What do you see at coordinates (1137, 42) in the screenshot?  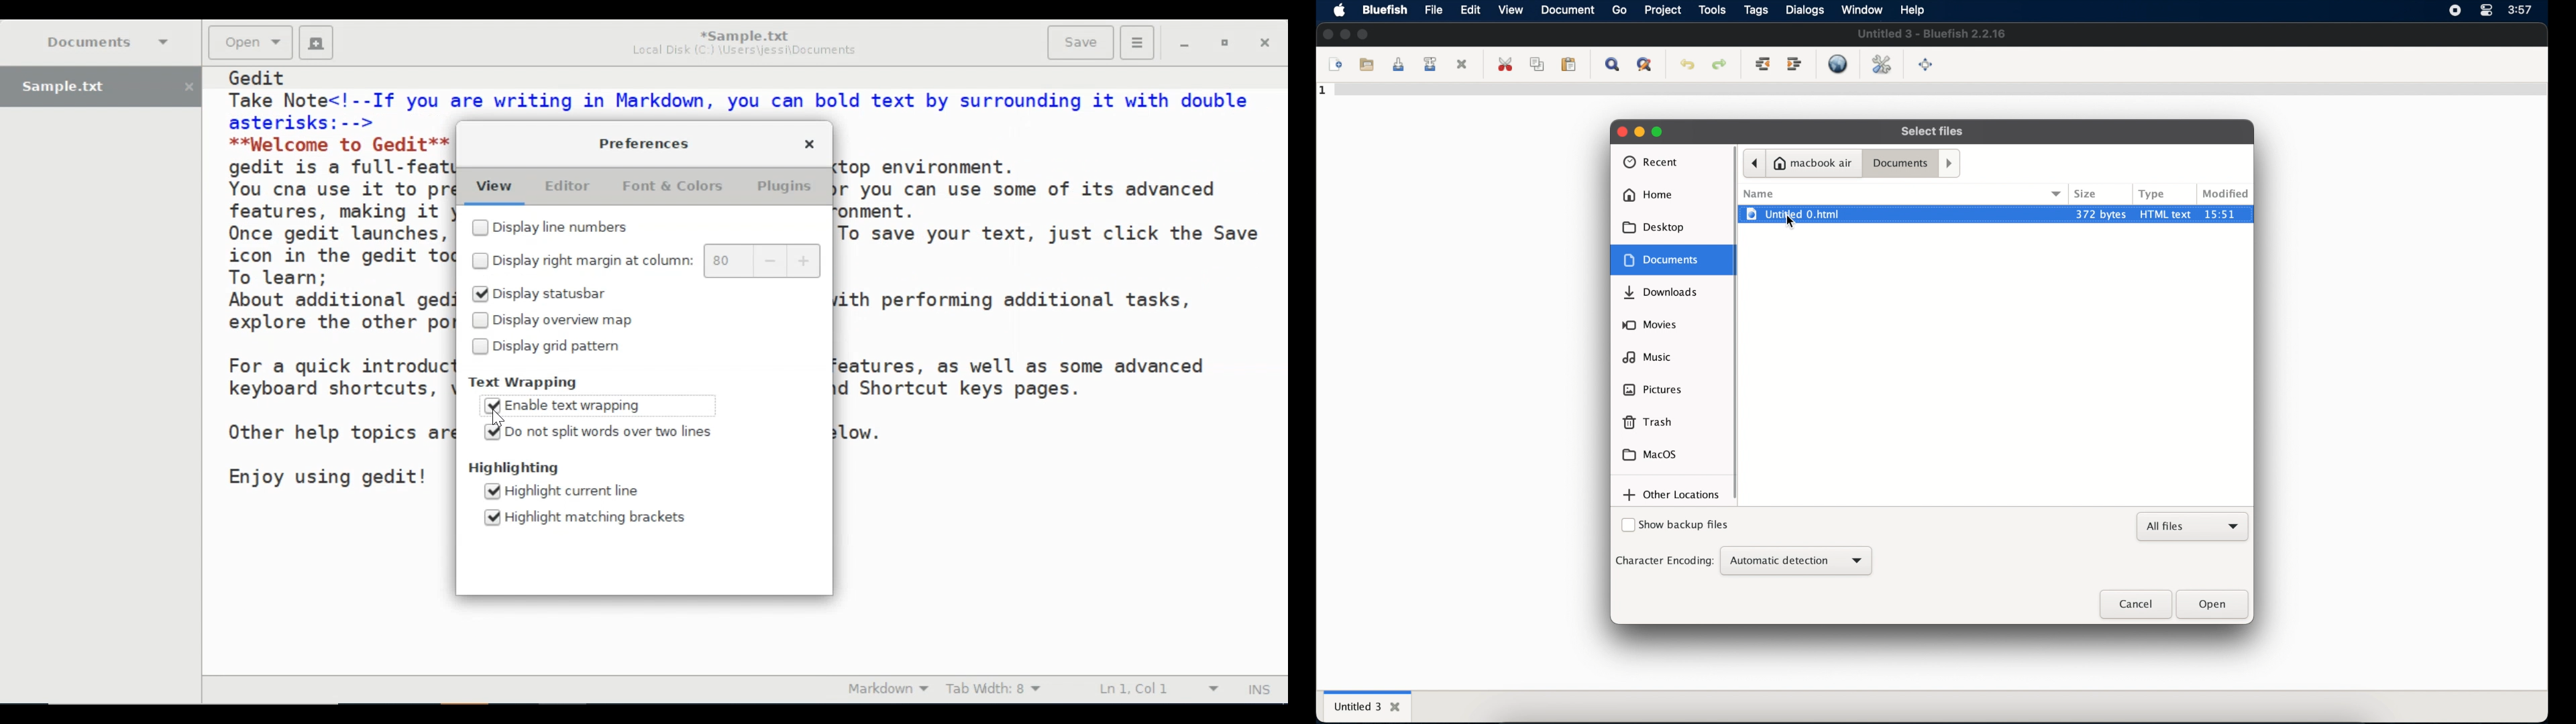 I see `Application menu` at bounding box center [1137, 42].